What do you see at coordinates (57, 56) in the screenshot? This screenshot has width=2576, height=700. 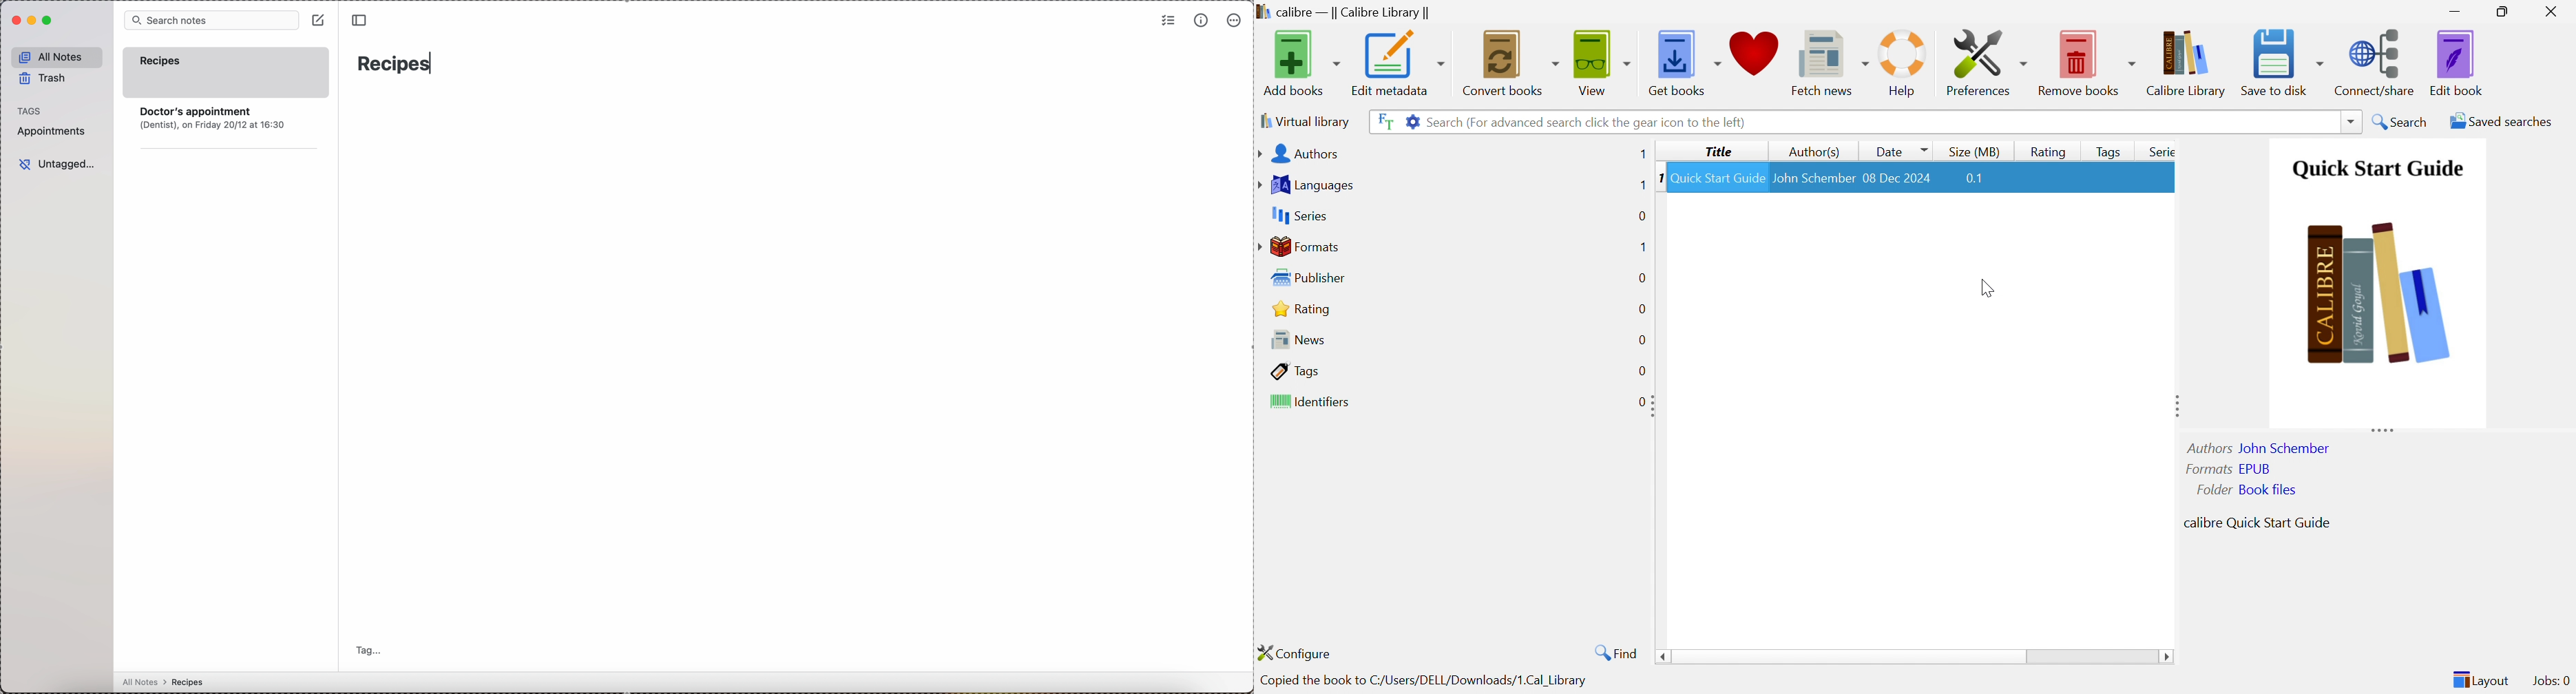 I see `all notes` at bounding box center [57, 56].